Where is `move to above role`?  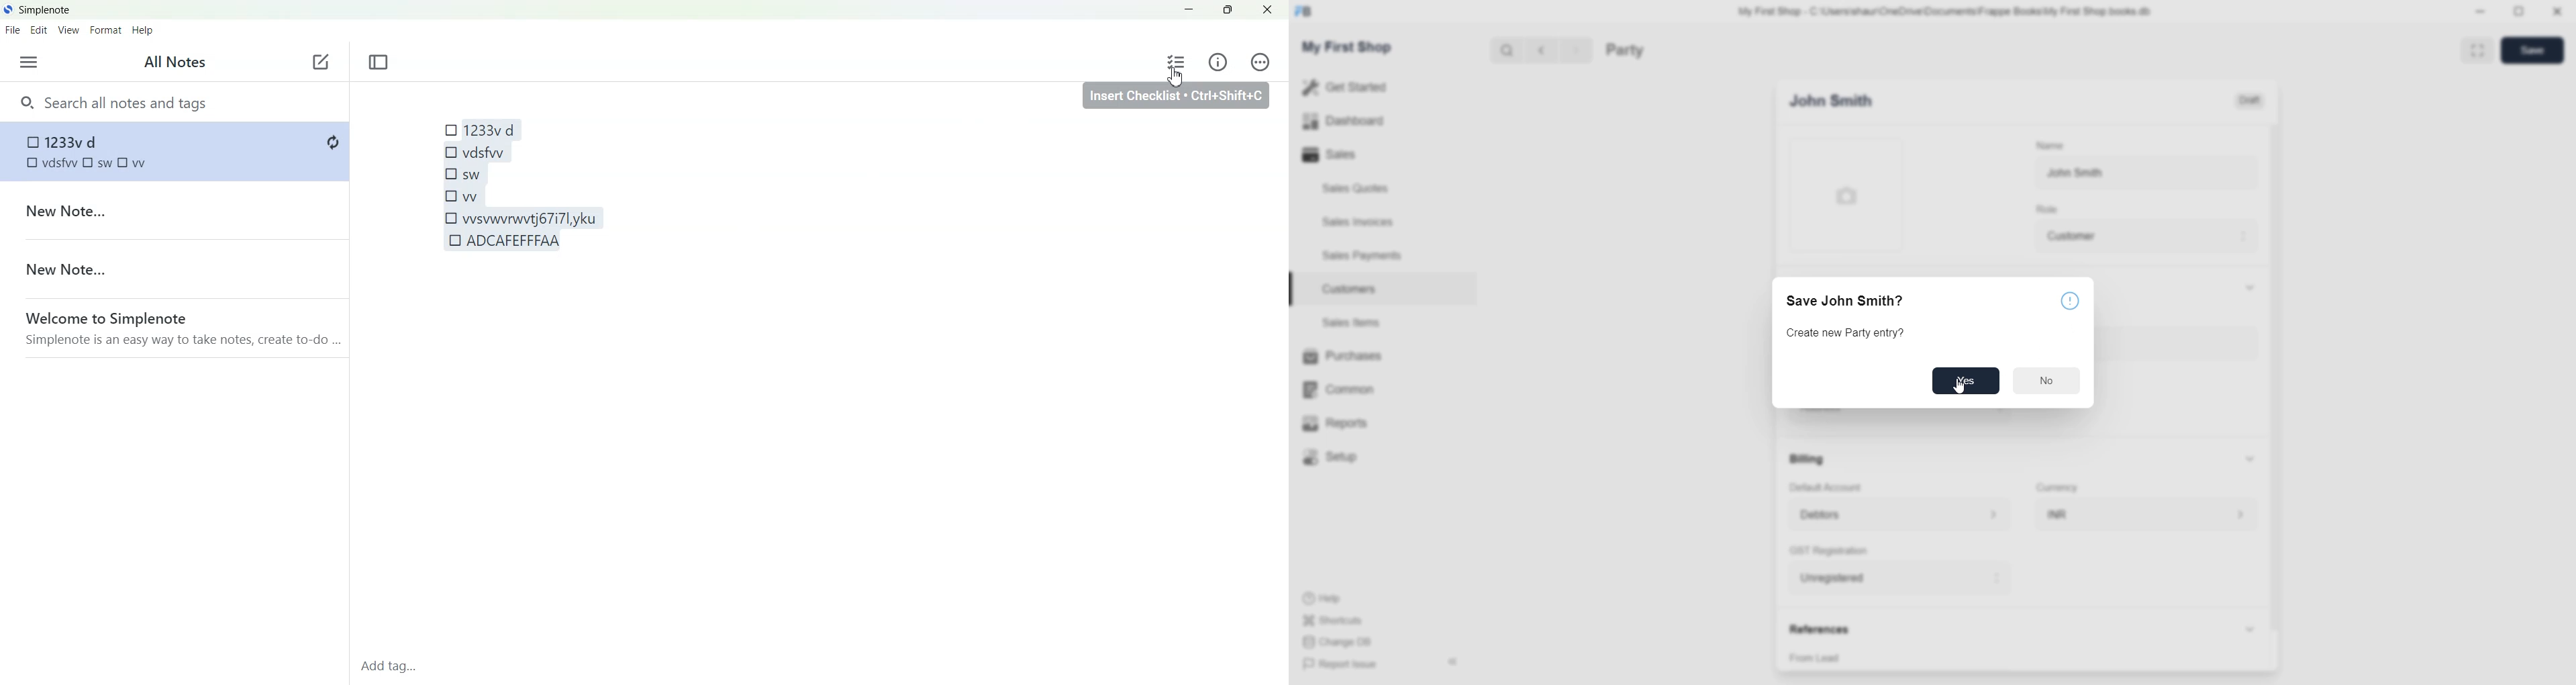
move to above role is located at coordinates (2246, 230).